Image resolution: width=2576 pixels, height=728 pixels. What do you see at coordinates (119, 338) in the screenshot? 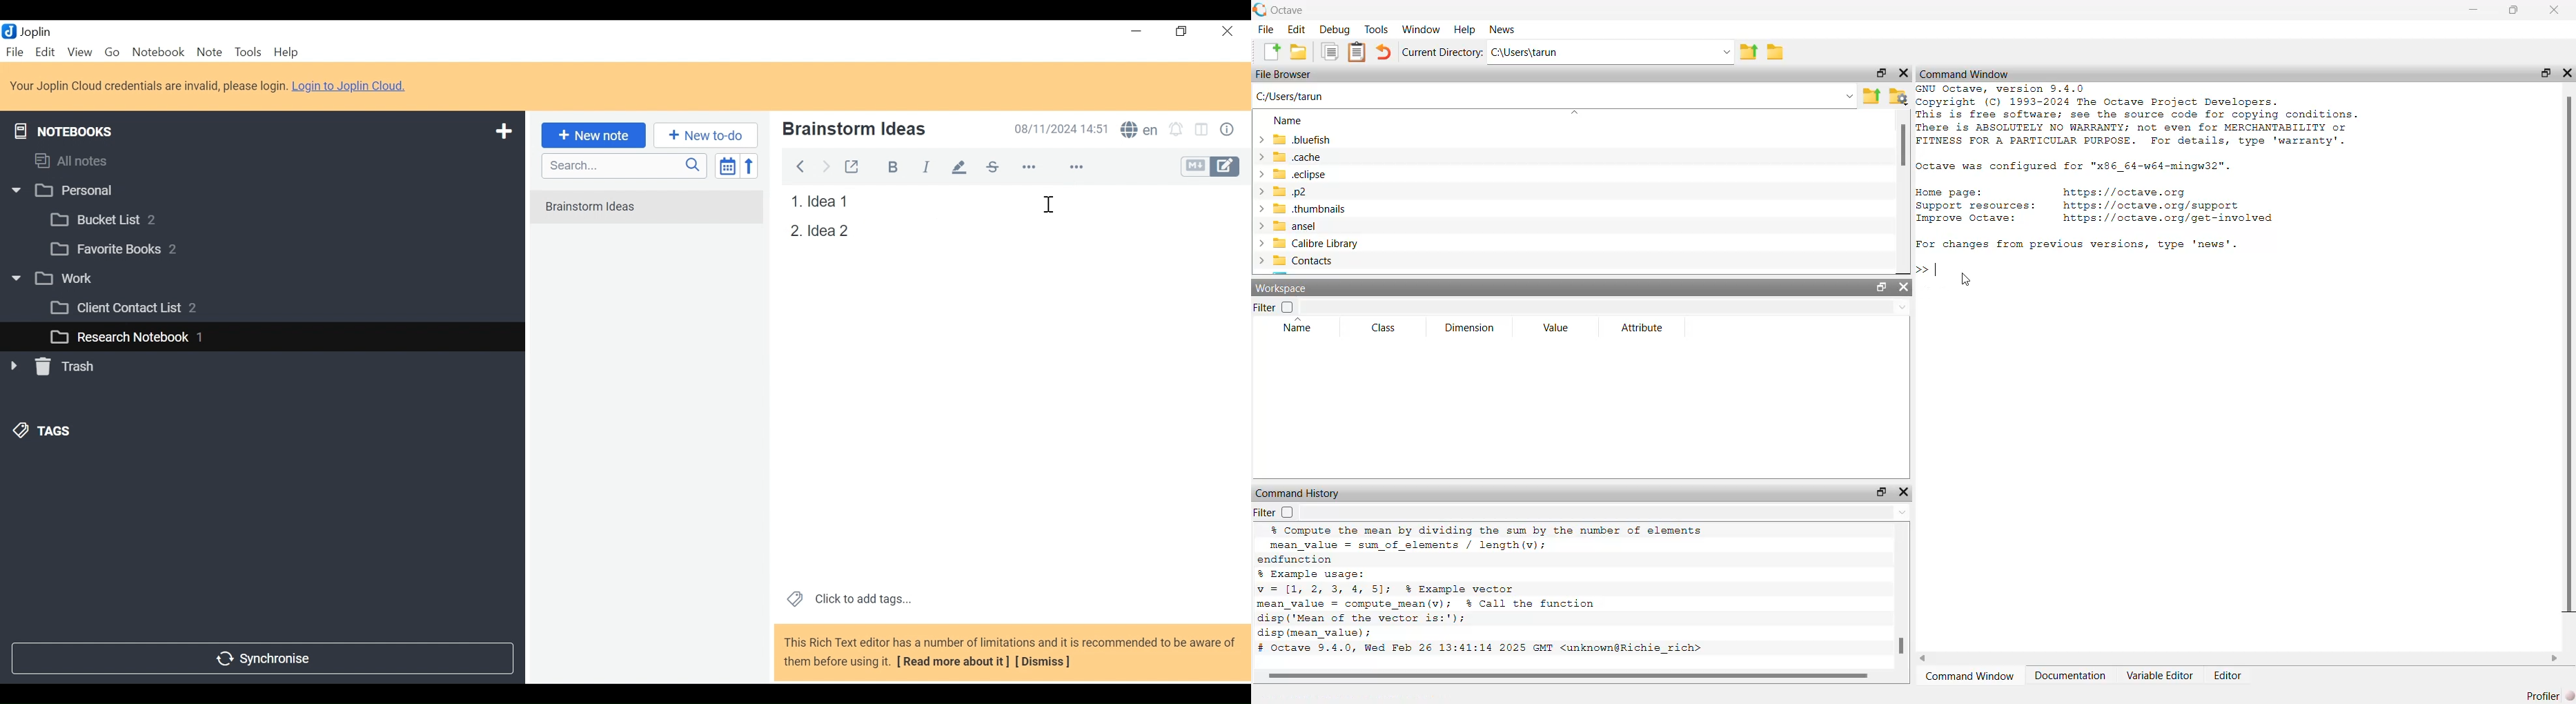
I see `L_] Research Notebook` at bounding box center [119, 338].